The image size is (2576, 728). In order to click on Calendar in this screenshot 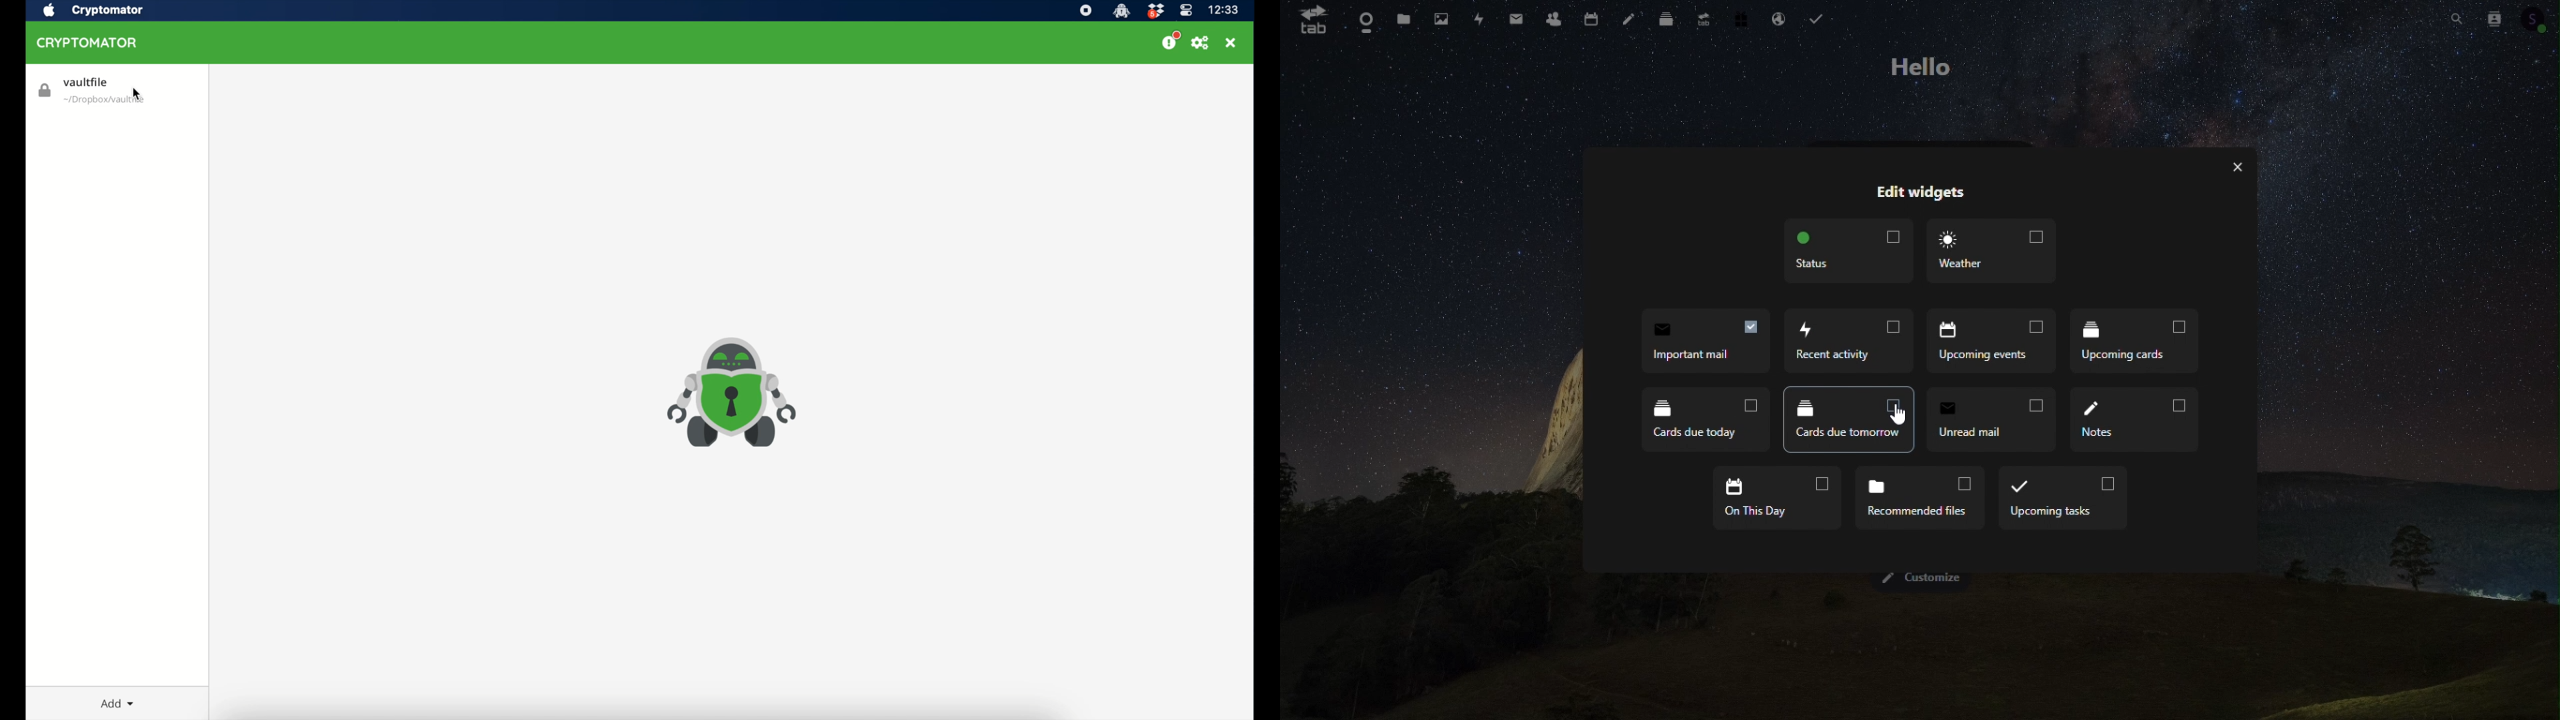, I will do `click(1588, 18)`.